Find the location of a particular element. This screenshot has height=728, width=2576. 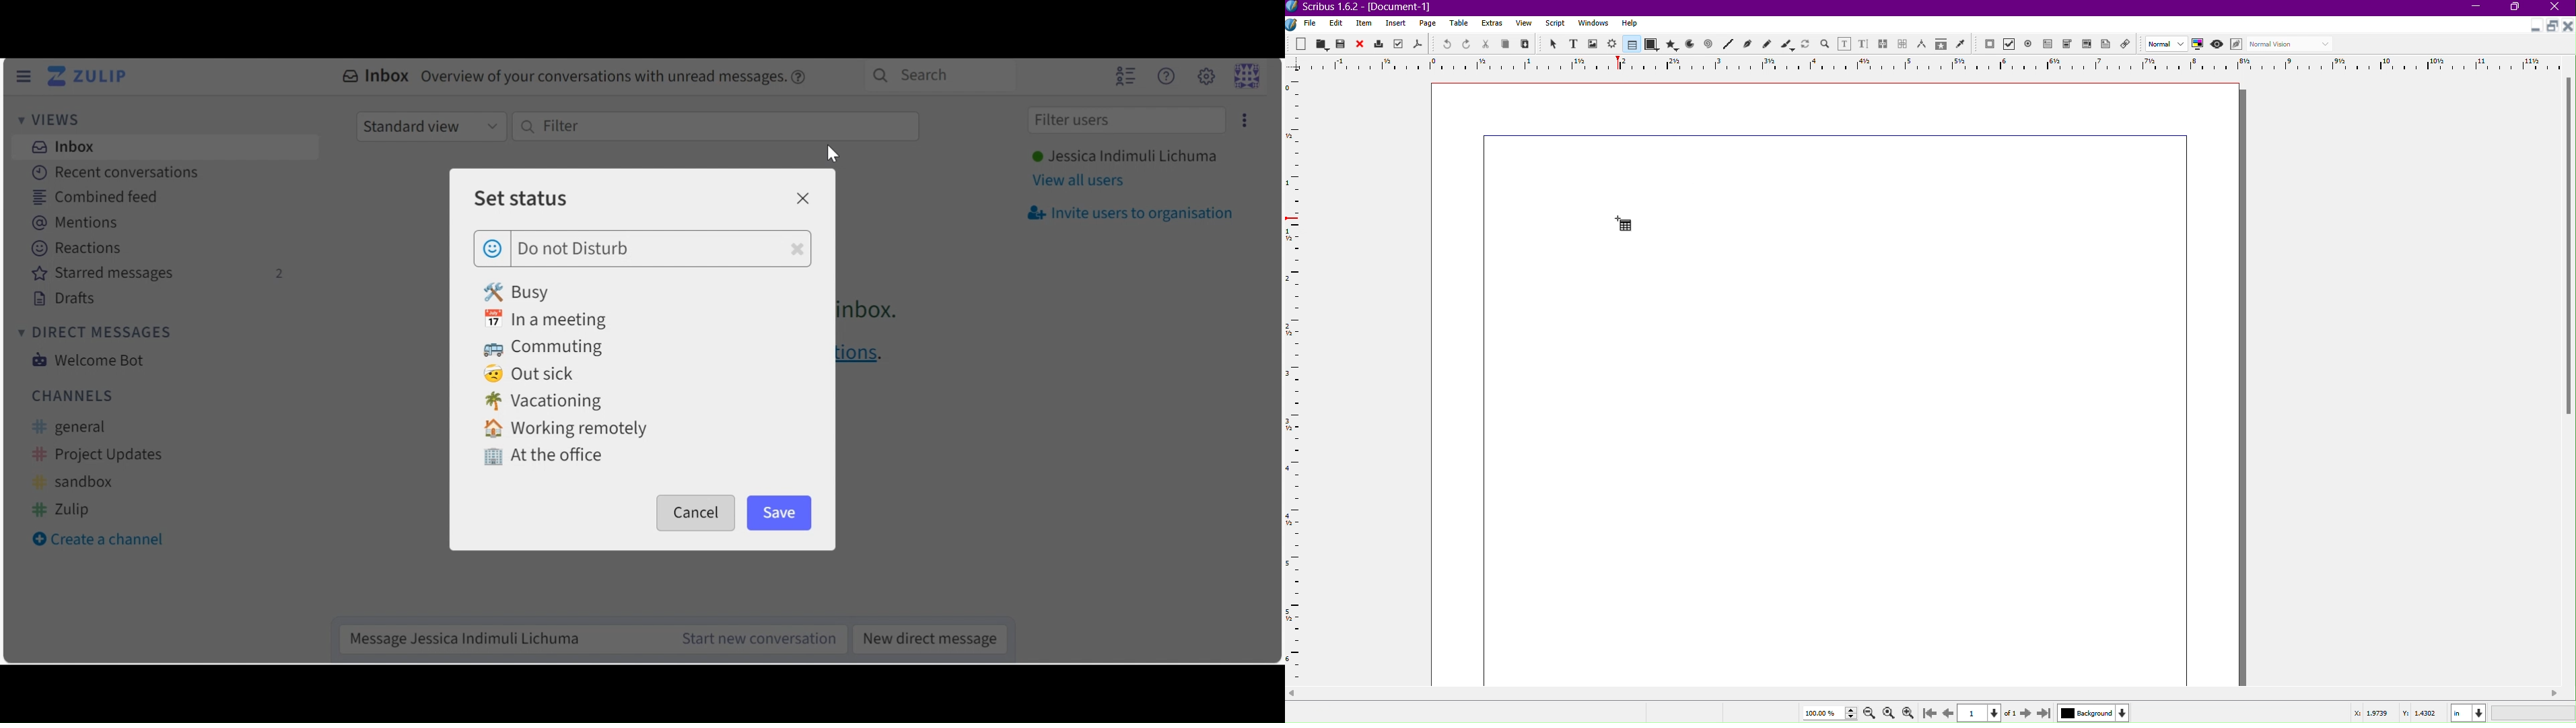

Window is located at coordinates (1591, 25).